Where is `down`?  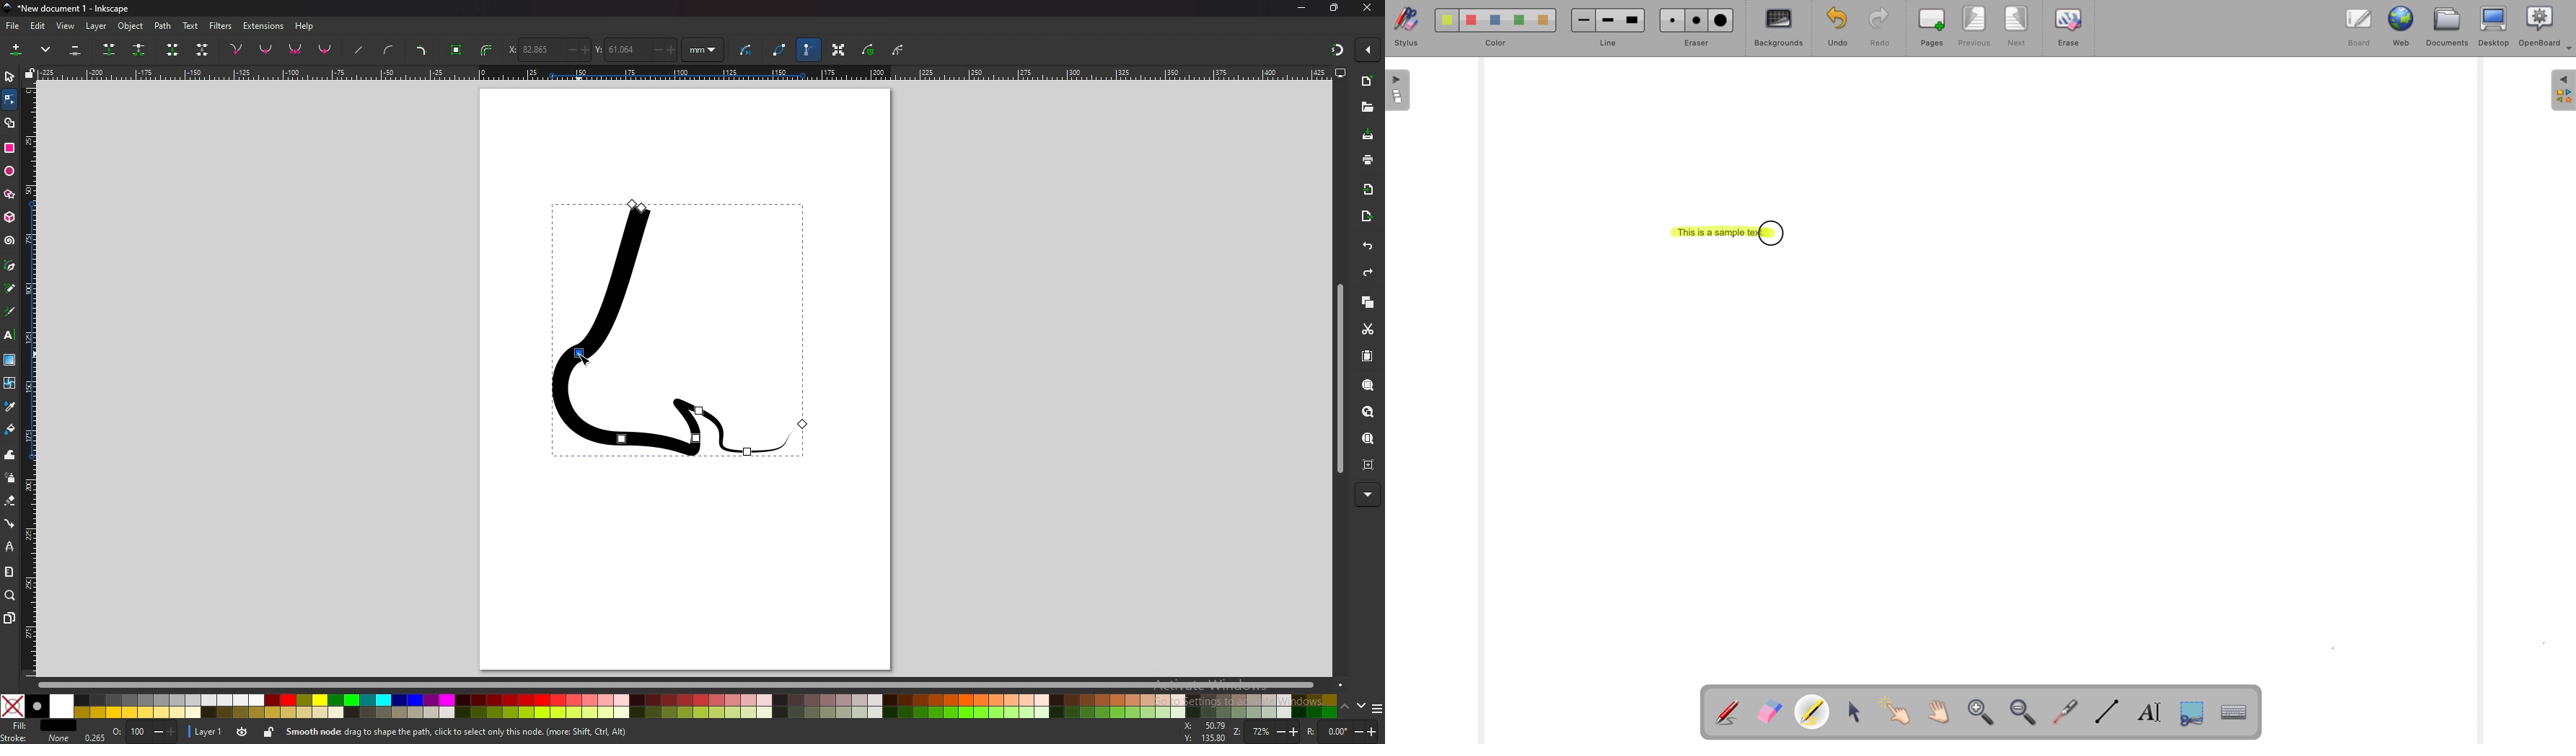
down is located at coordinates (1361, 707).